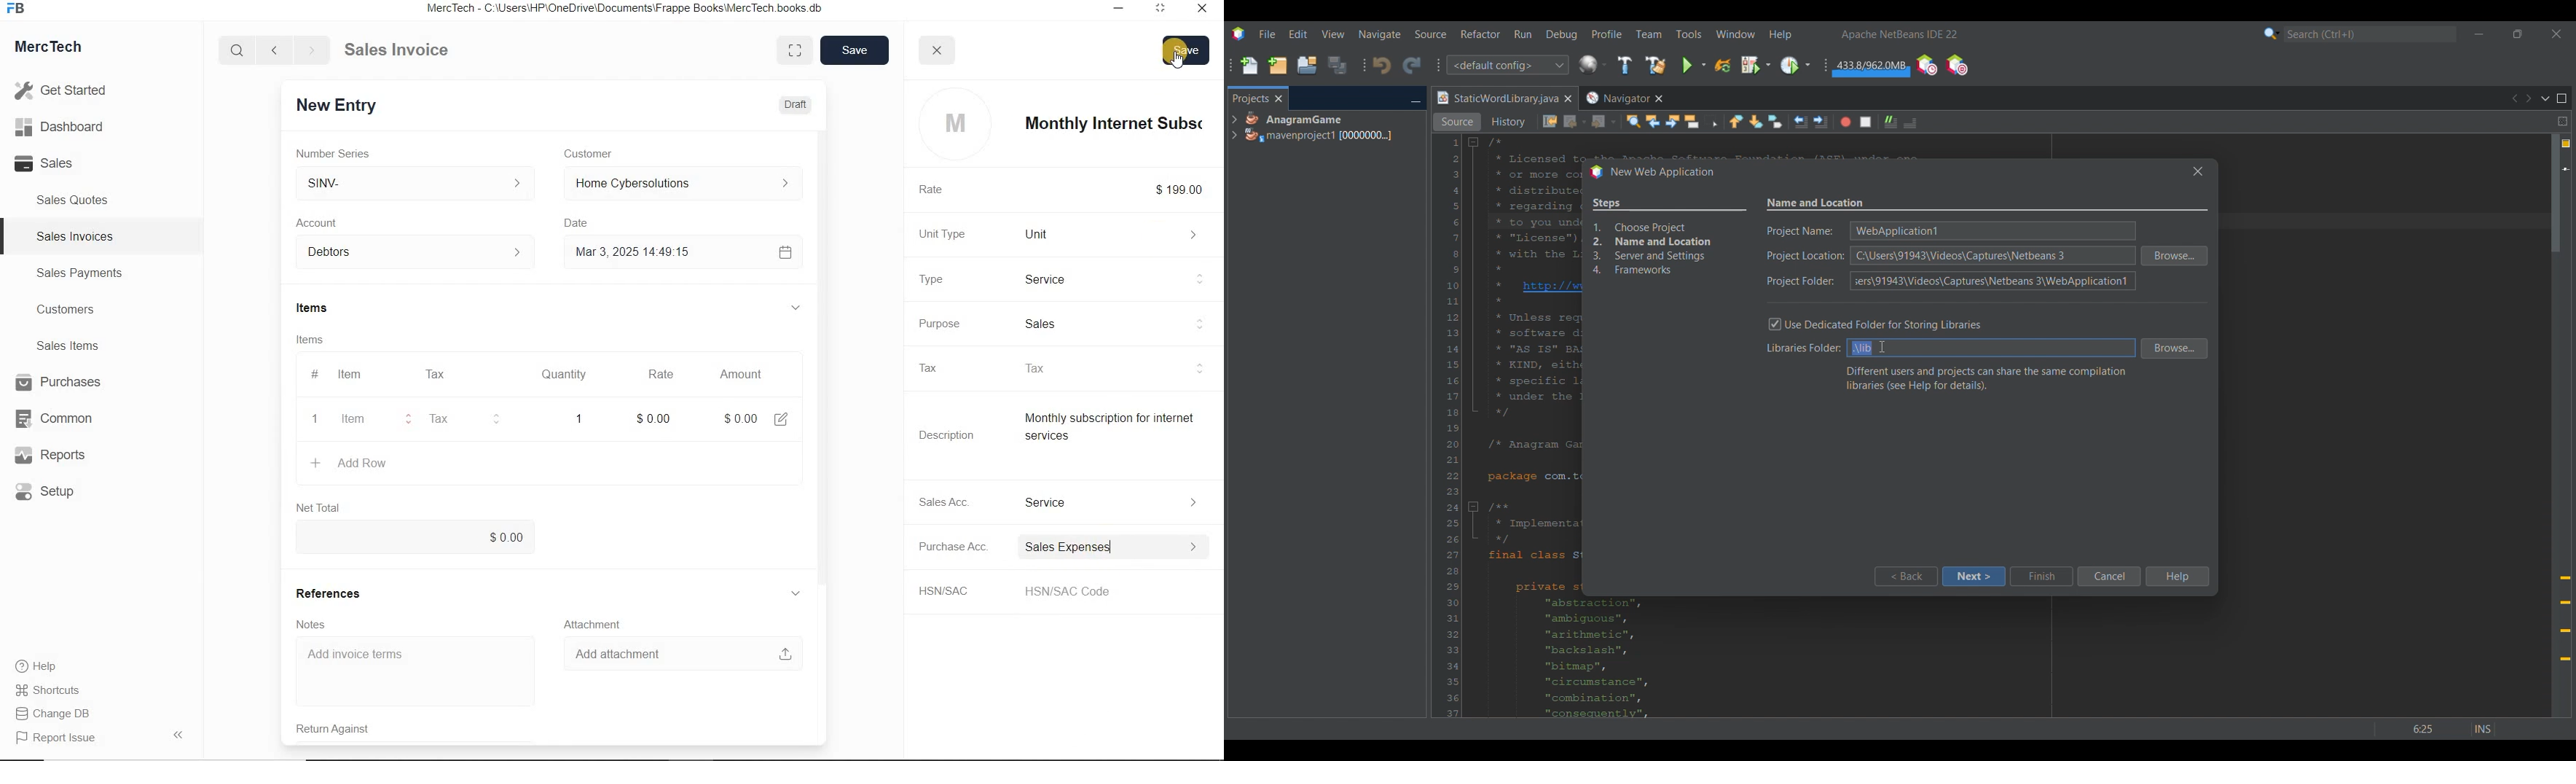 This screenshot has width=2576, height=784. Describe the element at coordinates (1152, 10) in the screenshot. I see `Maximum` at that location.